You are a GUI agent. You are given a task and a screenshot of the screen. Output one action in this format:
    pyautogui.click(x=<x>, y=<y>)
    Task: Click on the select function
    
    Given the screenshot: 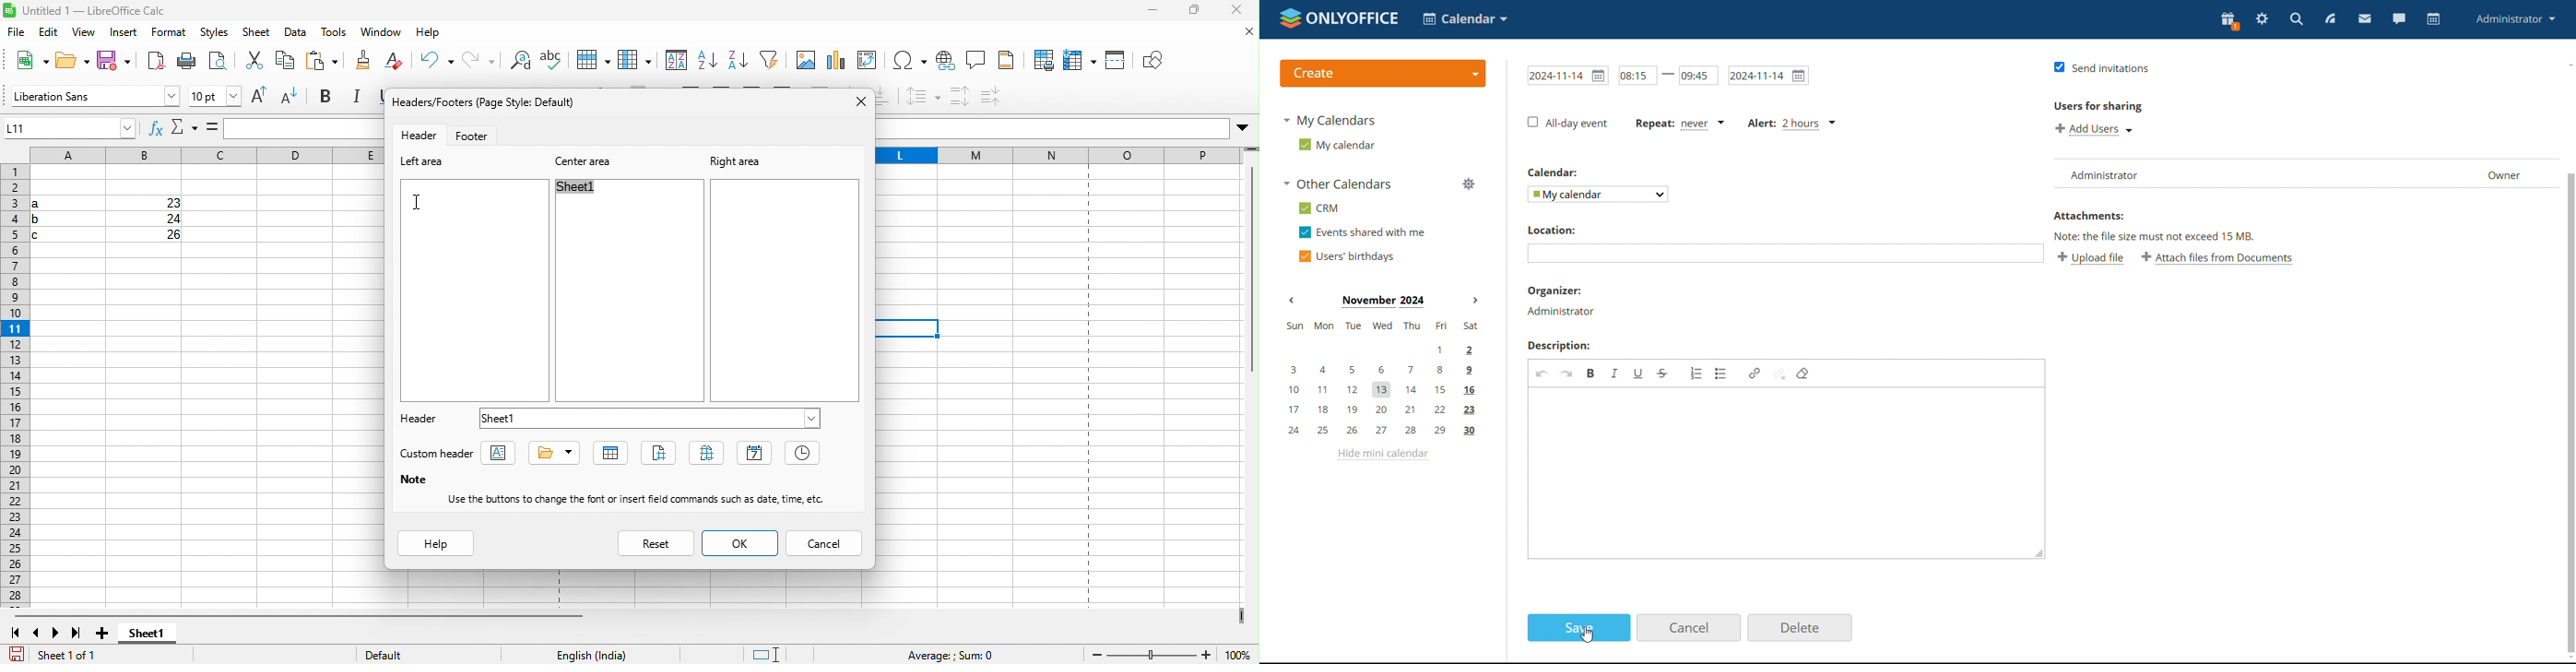 What is the action you would take?
    pyautogui.click(x=185, y=130)
    